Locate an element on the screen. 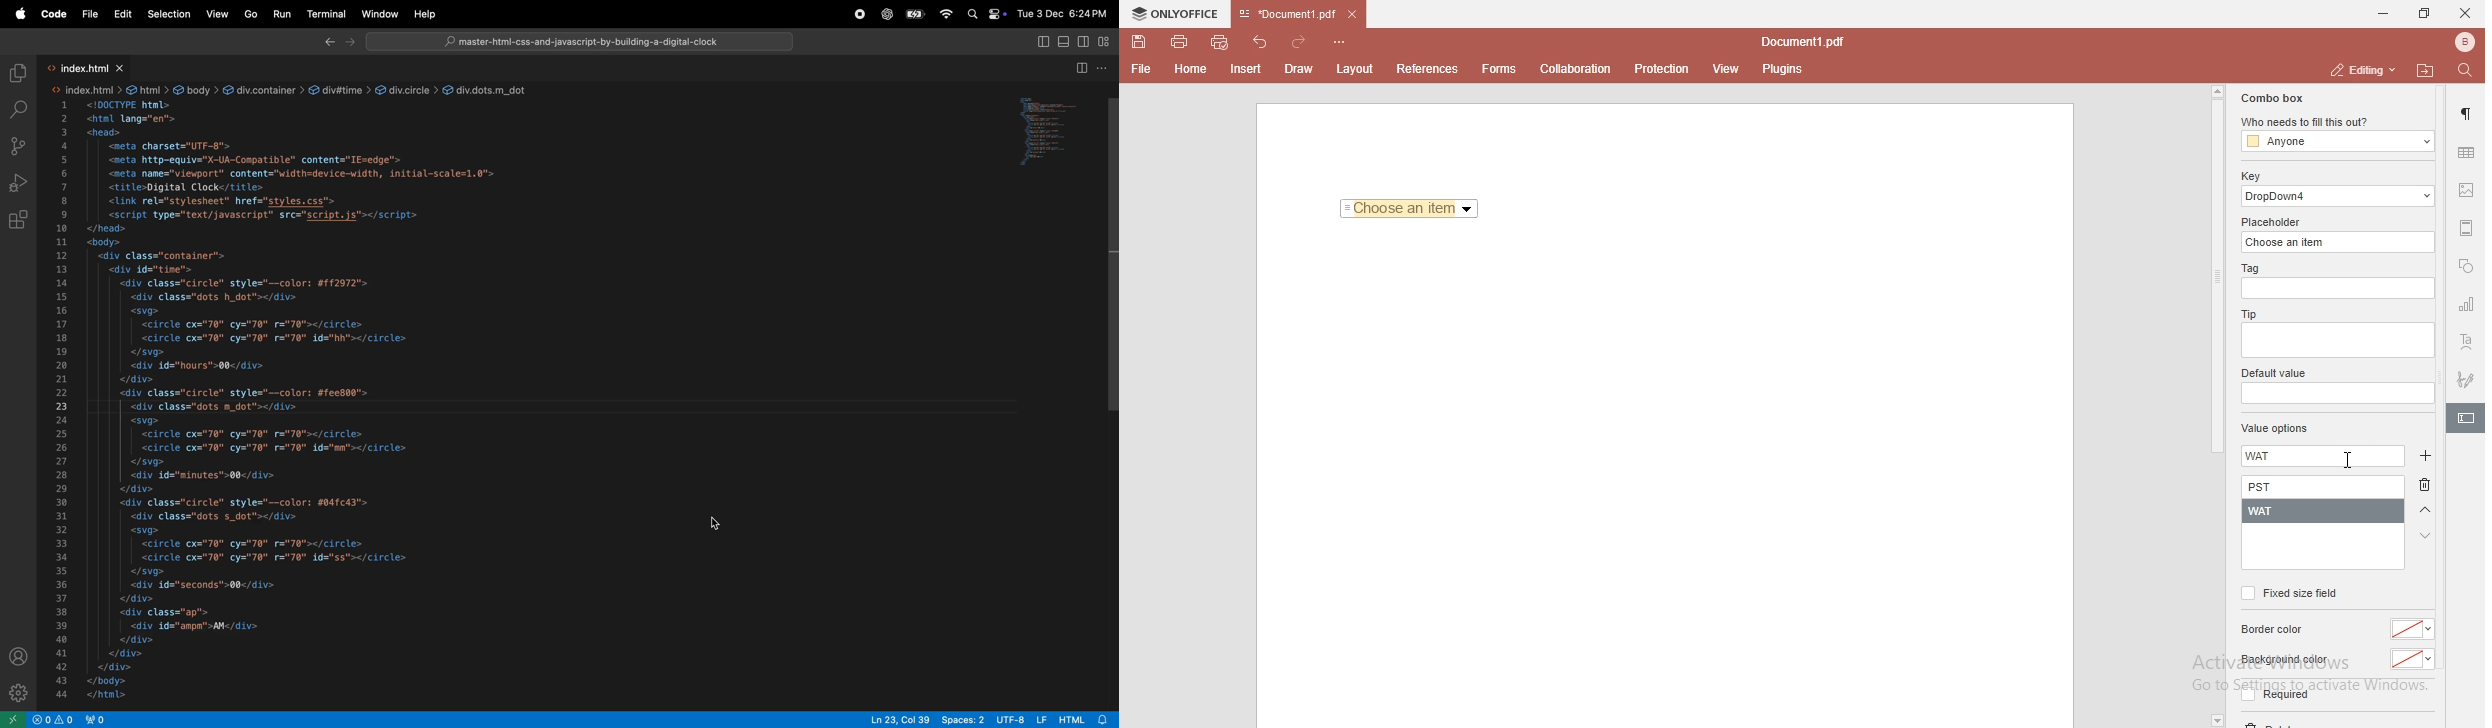 The height and width of the screenshot is (728, 2492). close is located at coordinates (2465, 12).